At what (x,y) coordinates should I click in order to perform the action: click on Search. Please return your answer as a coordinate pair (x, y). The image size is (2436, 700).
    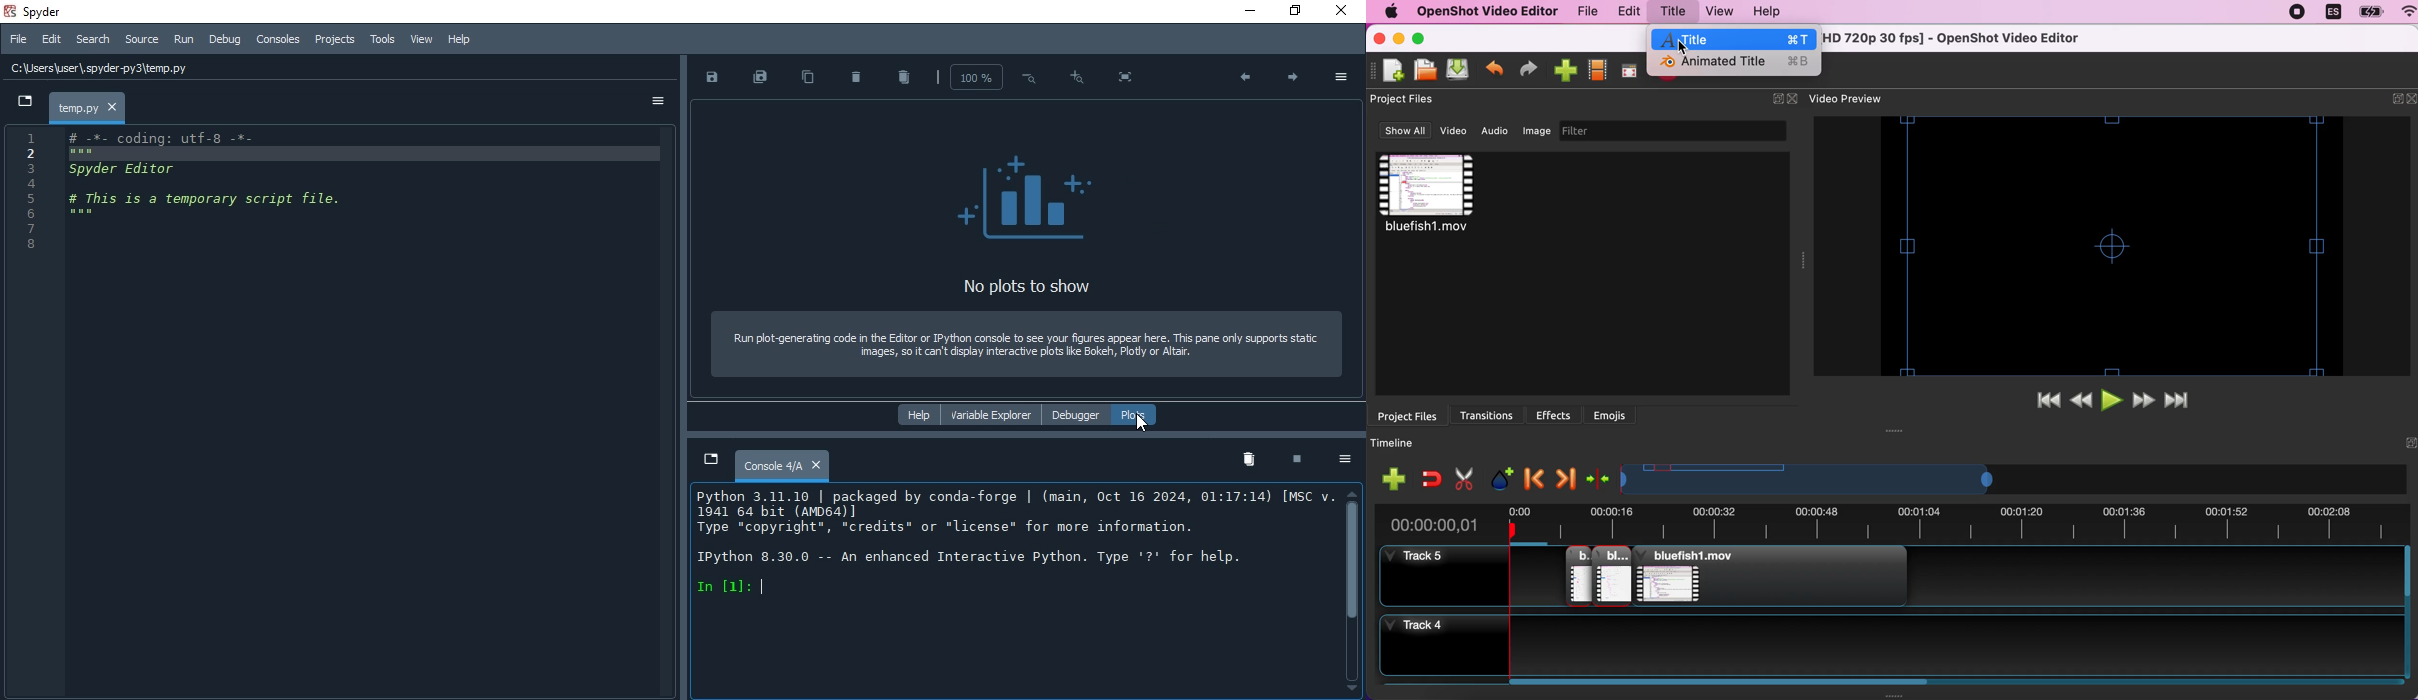
    Looking at the image, I should click on (93, 39).